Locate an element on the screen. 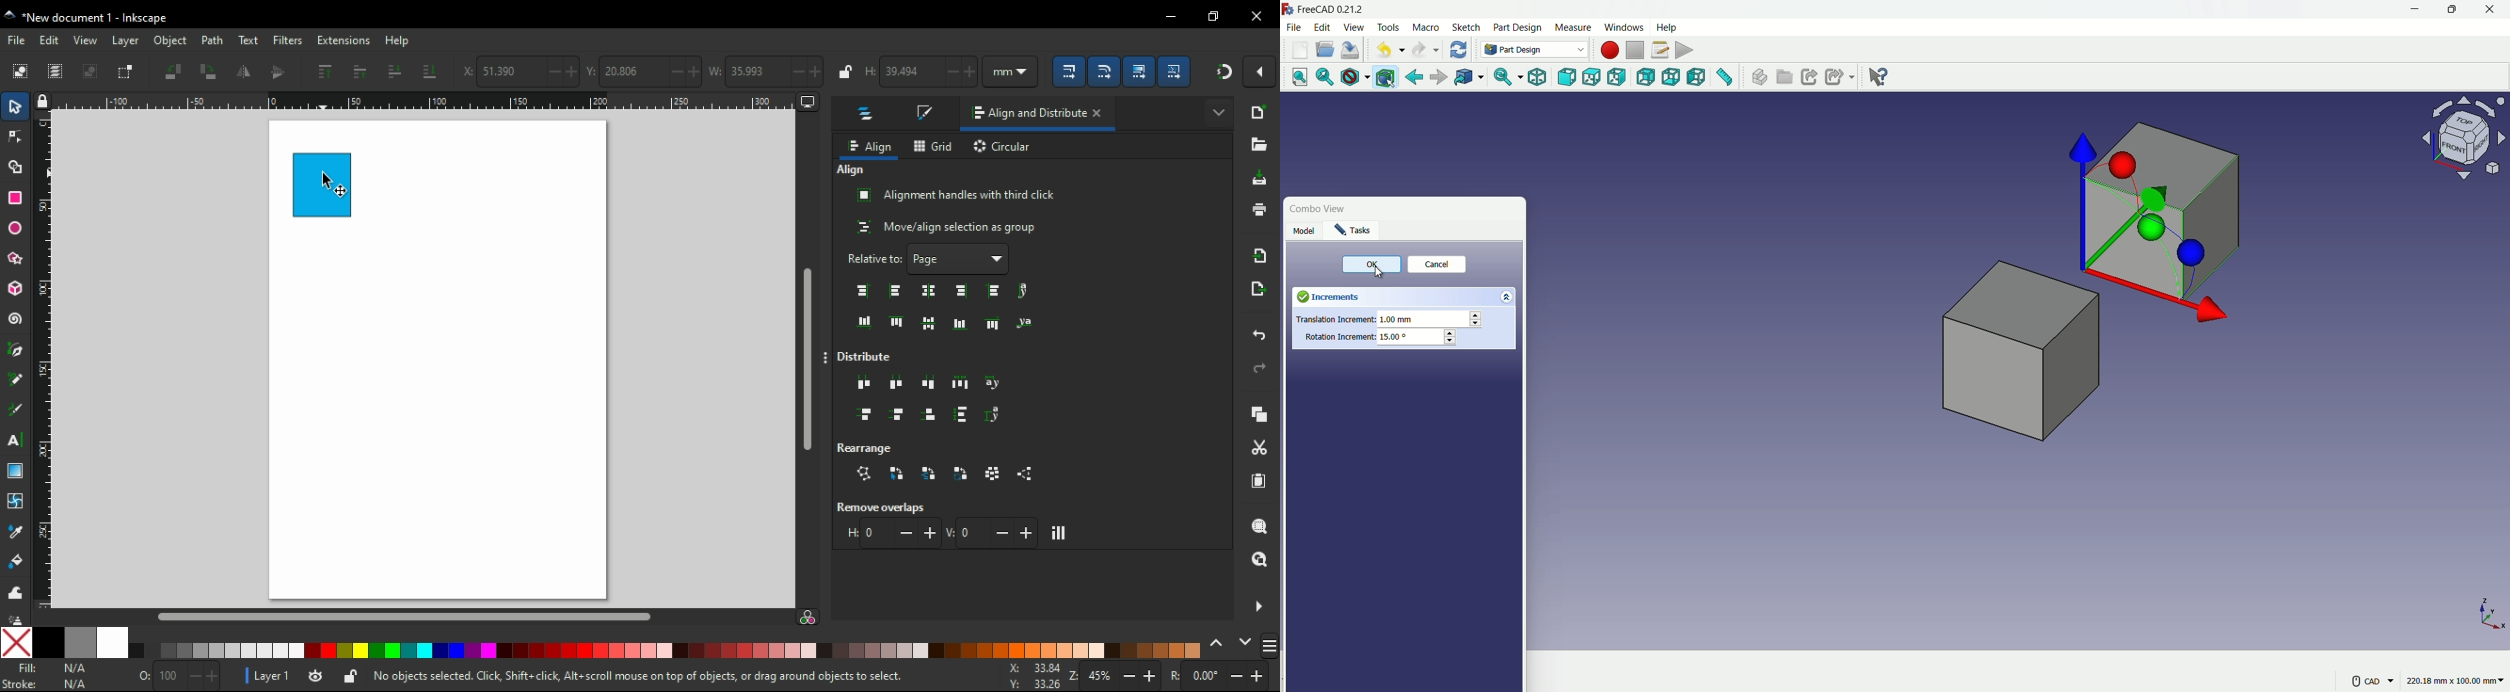 The width and height of the screenshot is (2520, 700). axis is located at coordinates (2492, 613).